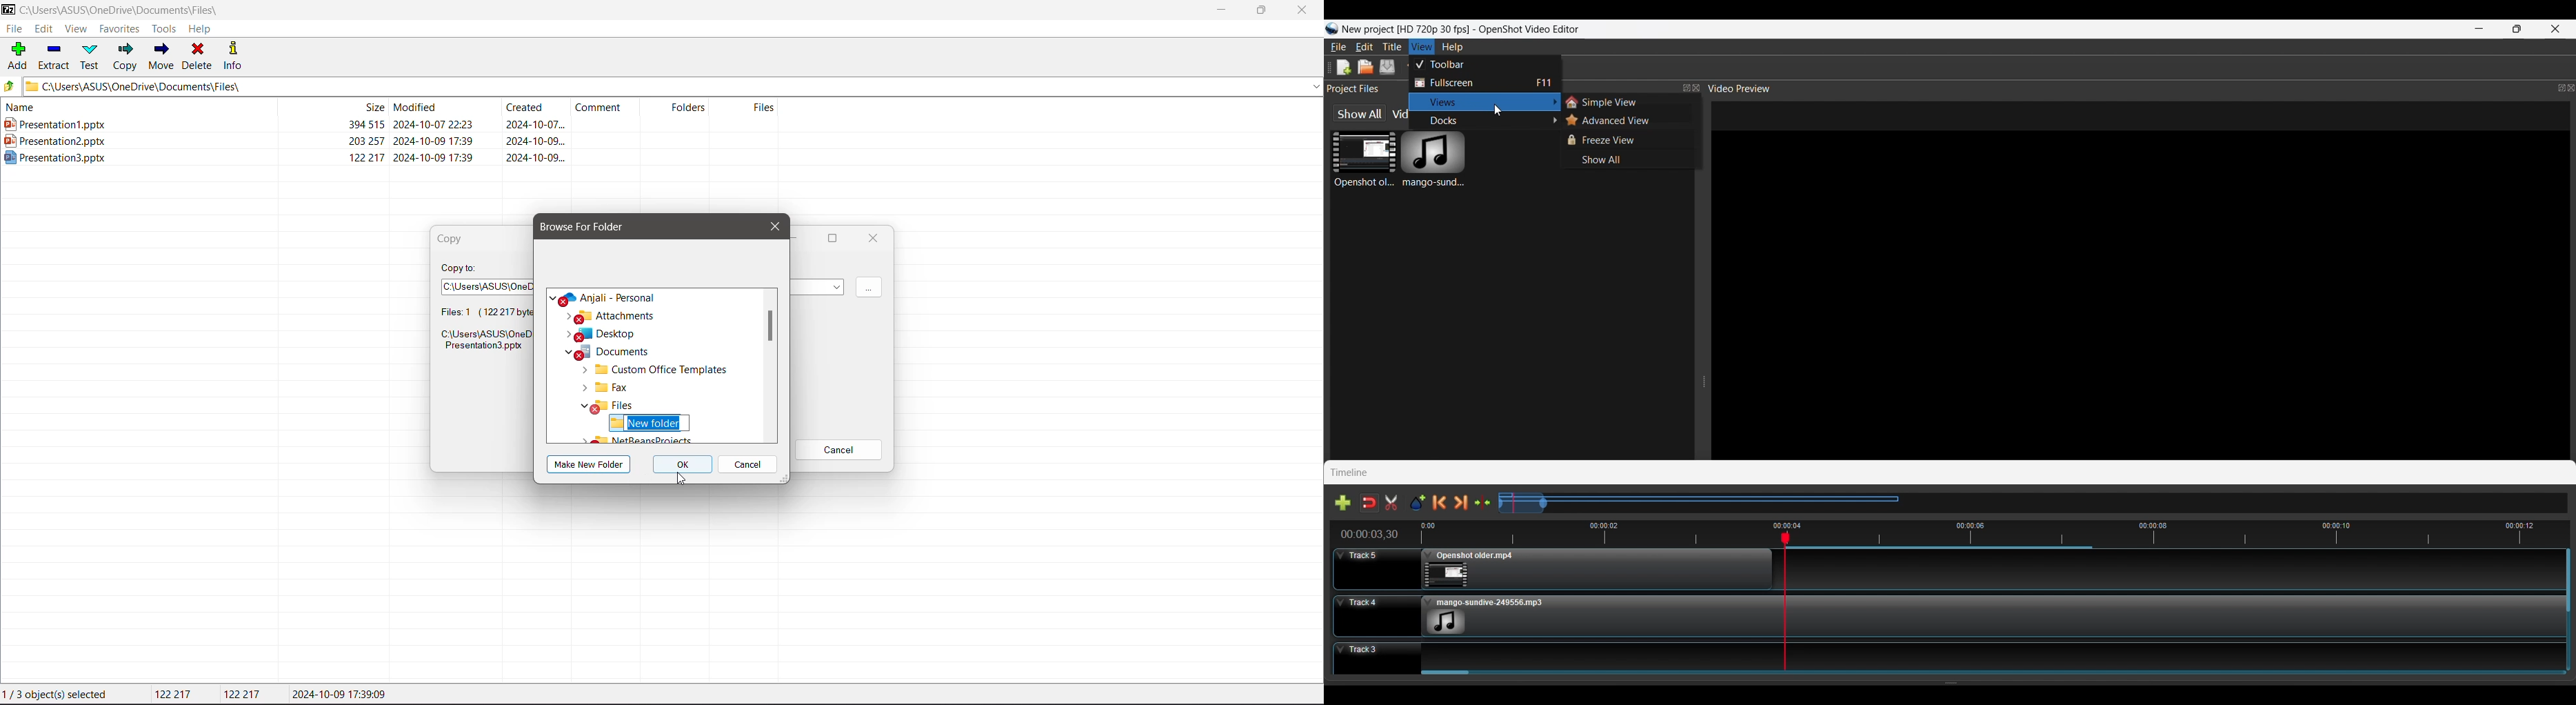 The image size is (2576, 728). Describe the element at coordinates (1484, 82) in the screenshot. I see `Fullscreen` at that location.